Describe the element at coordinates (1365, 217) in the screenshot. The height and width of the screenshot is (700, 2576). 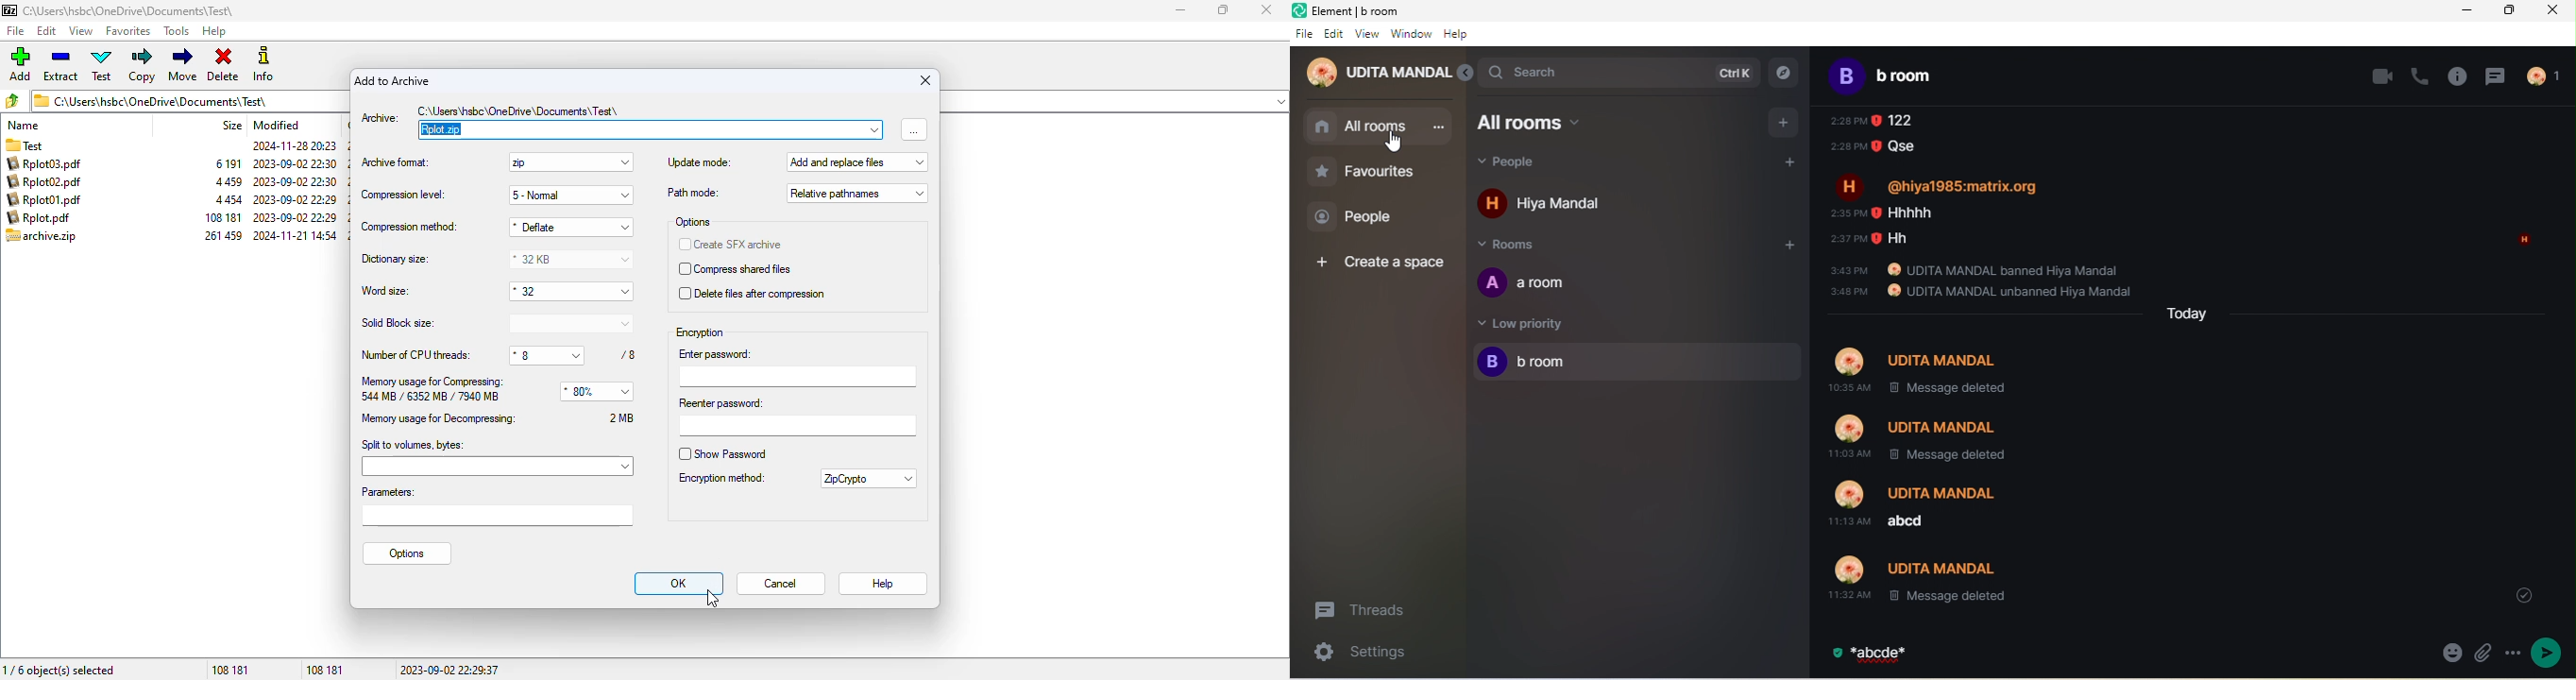
I see `people` at that location.